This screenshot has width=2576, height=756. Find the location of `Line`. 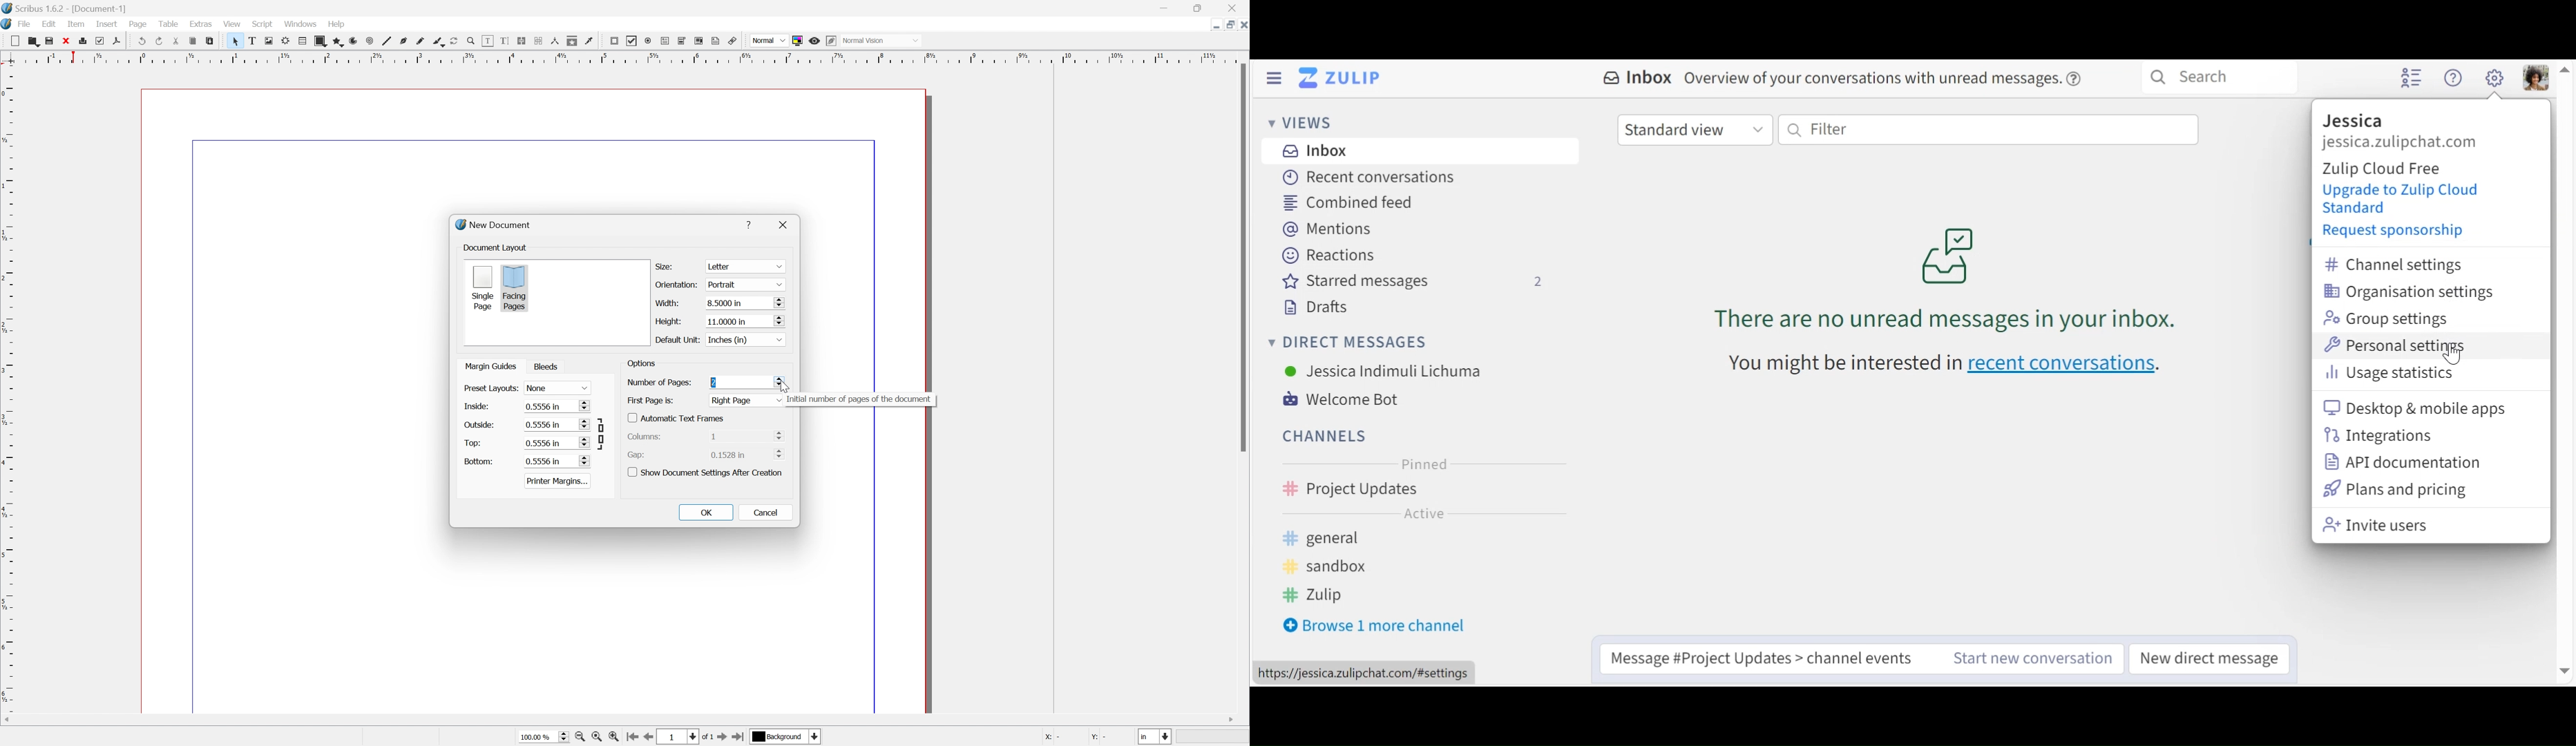

Line is located at coordinates (384, 41).